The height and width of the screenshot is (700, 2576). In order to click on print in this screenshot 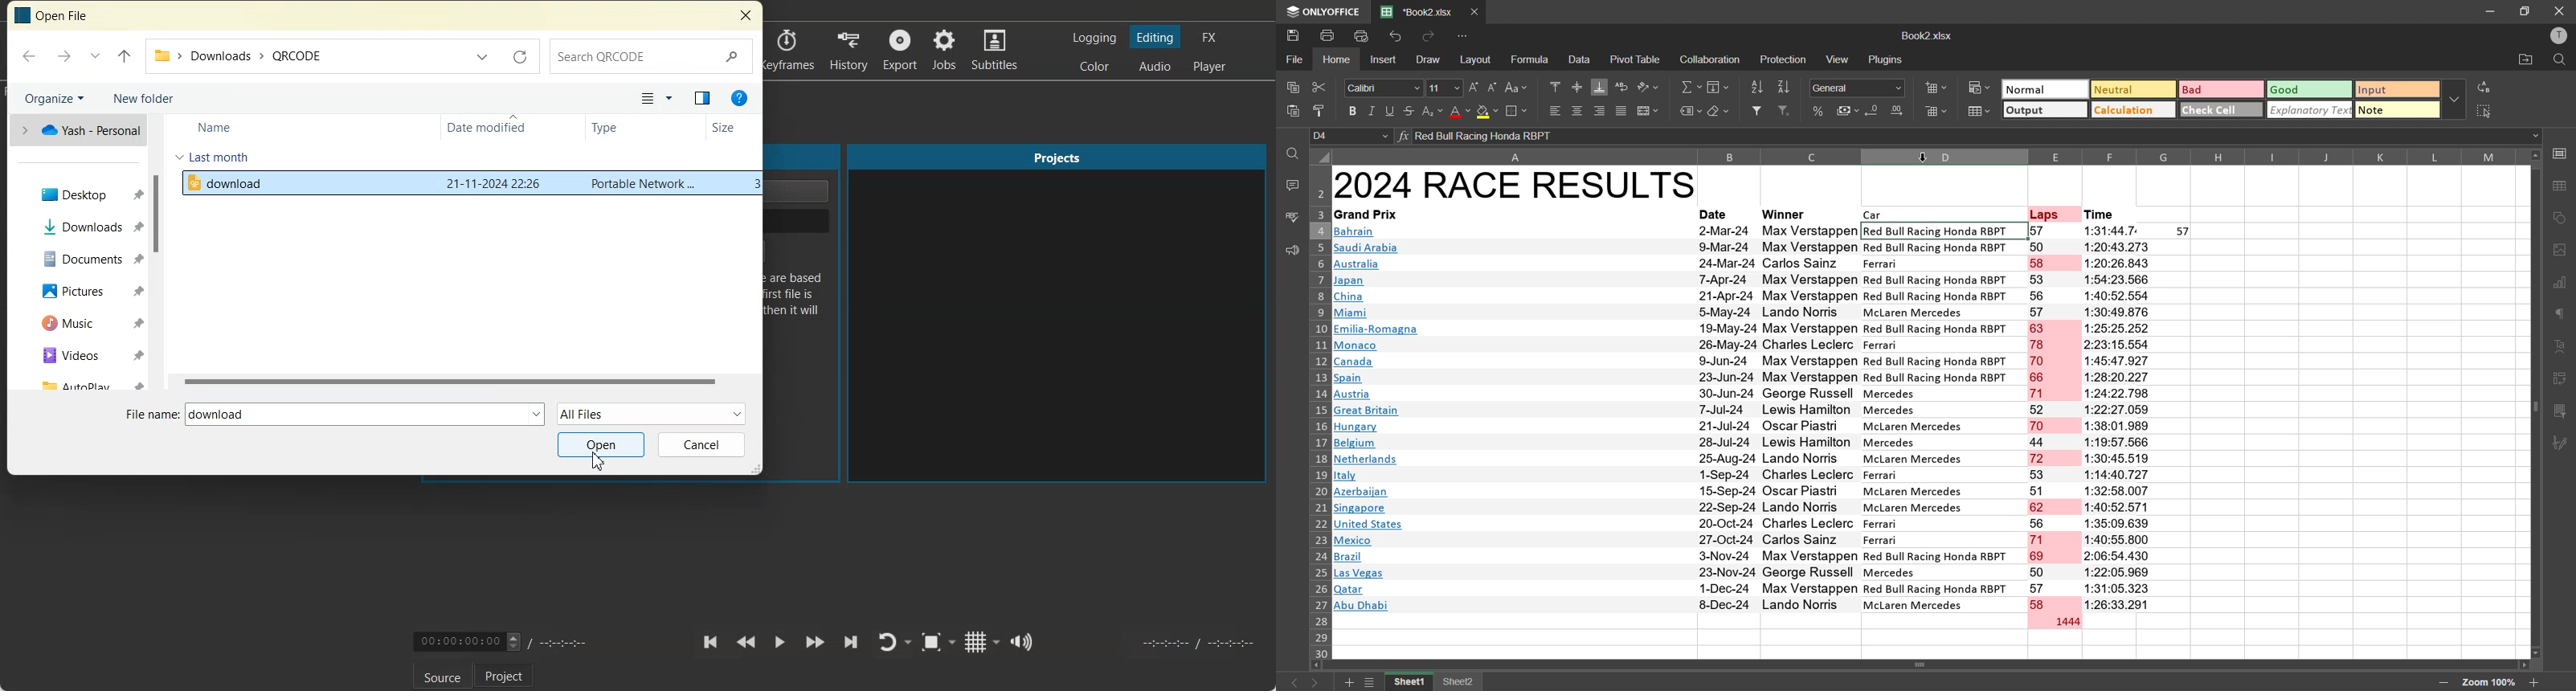, I will do `click(1329, 35)`.